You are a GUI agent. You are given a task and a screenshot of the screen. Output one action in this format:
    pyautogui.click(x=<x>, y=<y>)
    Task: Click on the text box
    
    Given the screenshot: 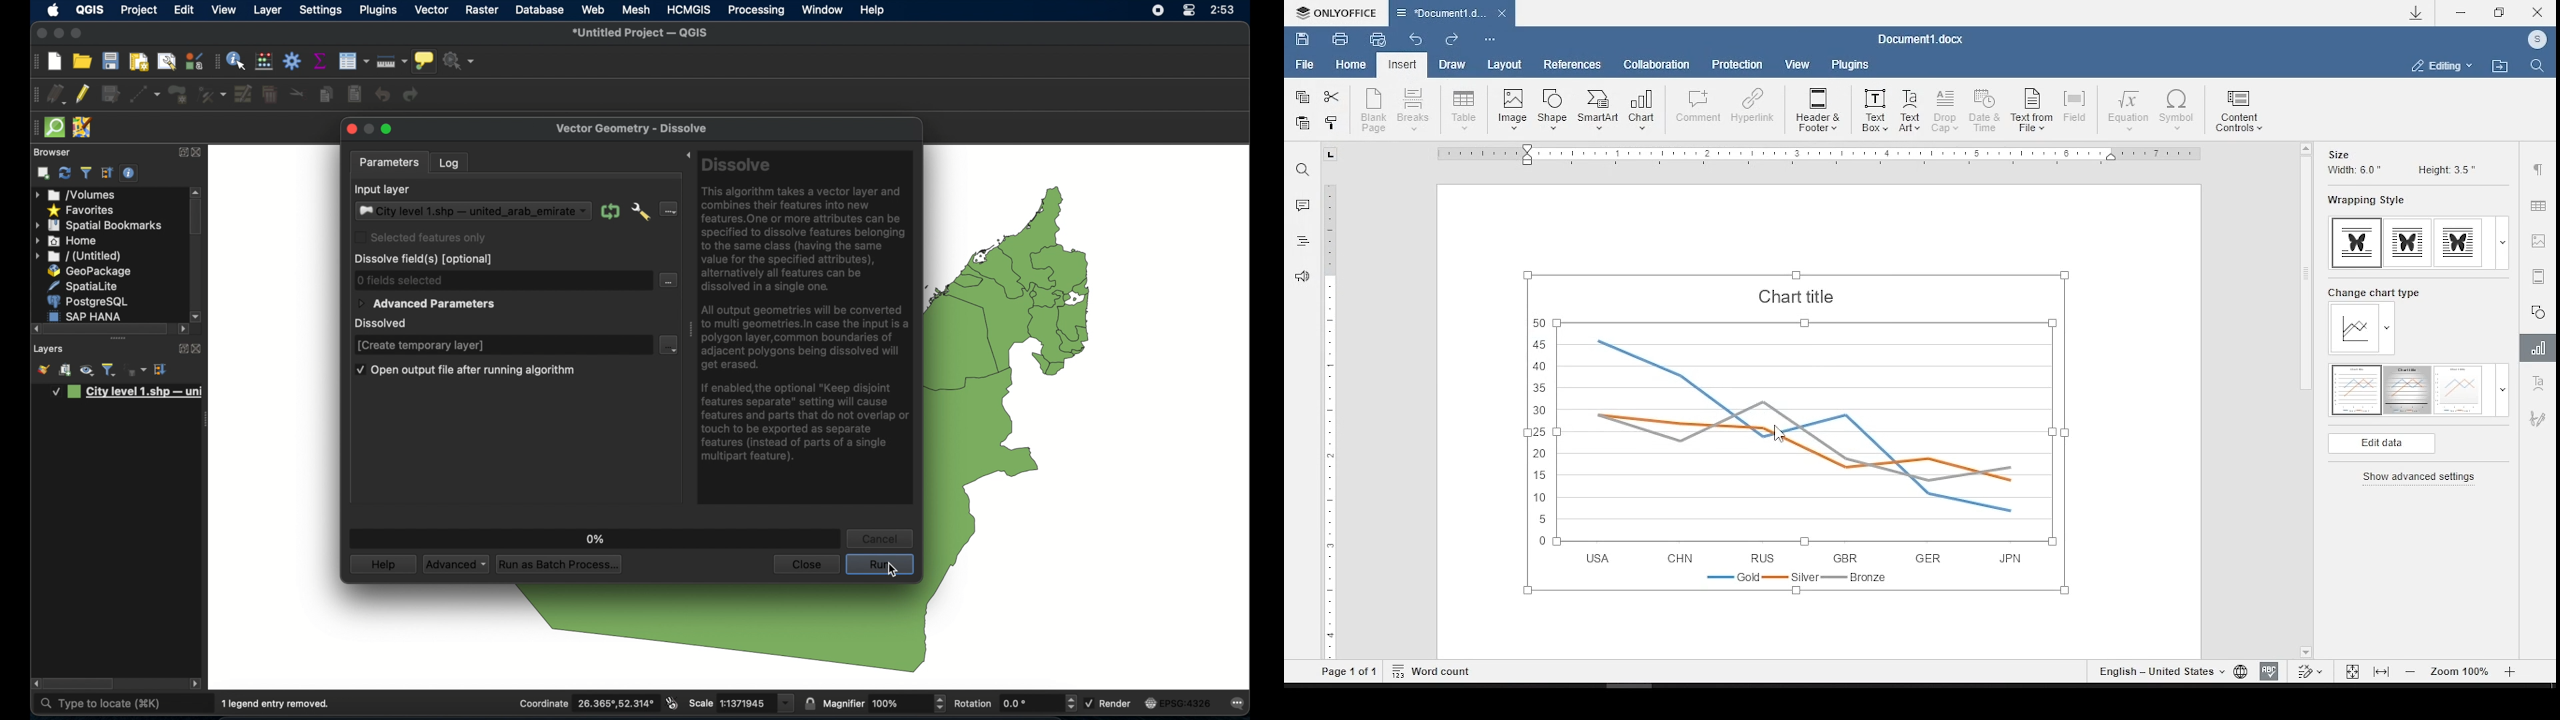 What is the action you would take?
    pyautogui.click(x=1875, y=108)
    